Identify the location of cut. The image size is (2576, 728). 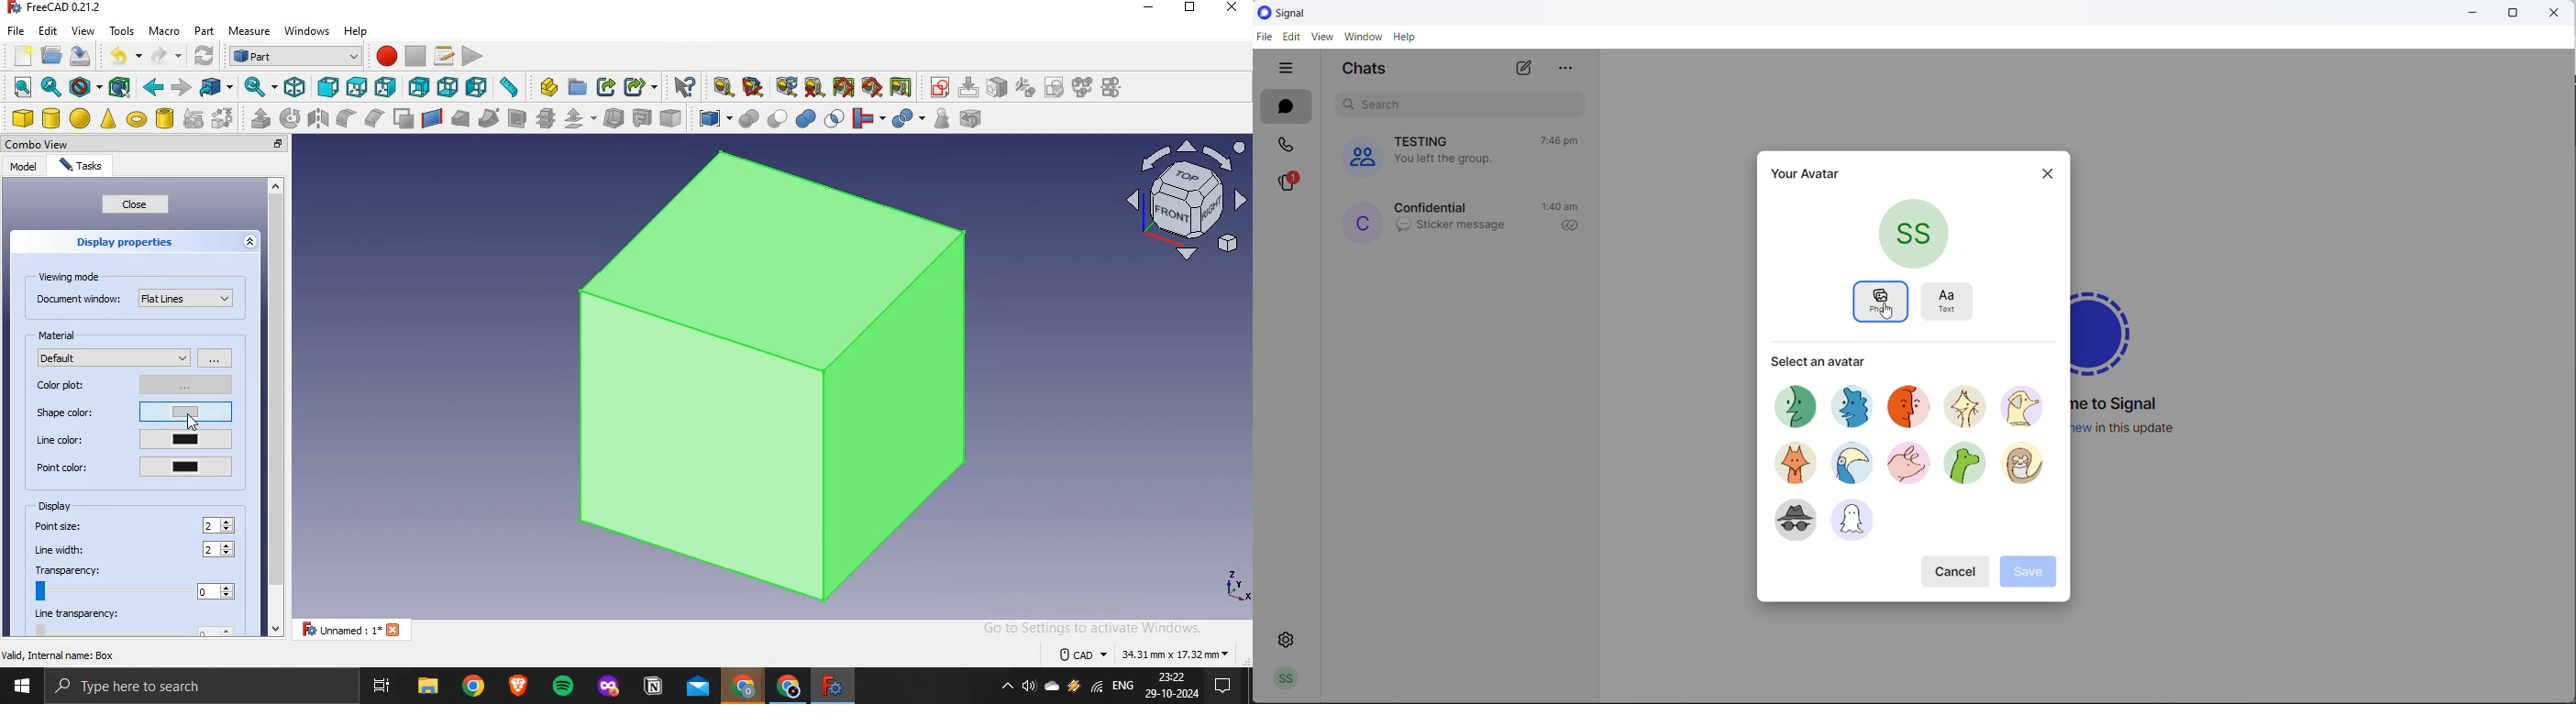
(778, 116).